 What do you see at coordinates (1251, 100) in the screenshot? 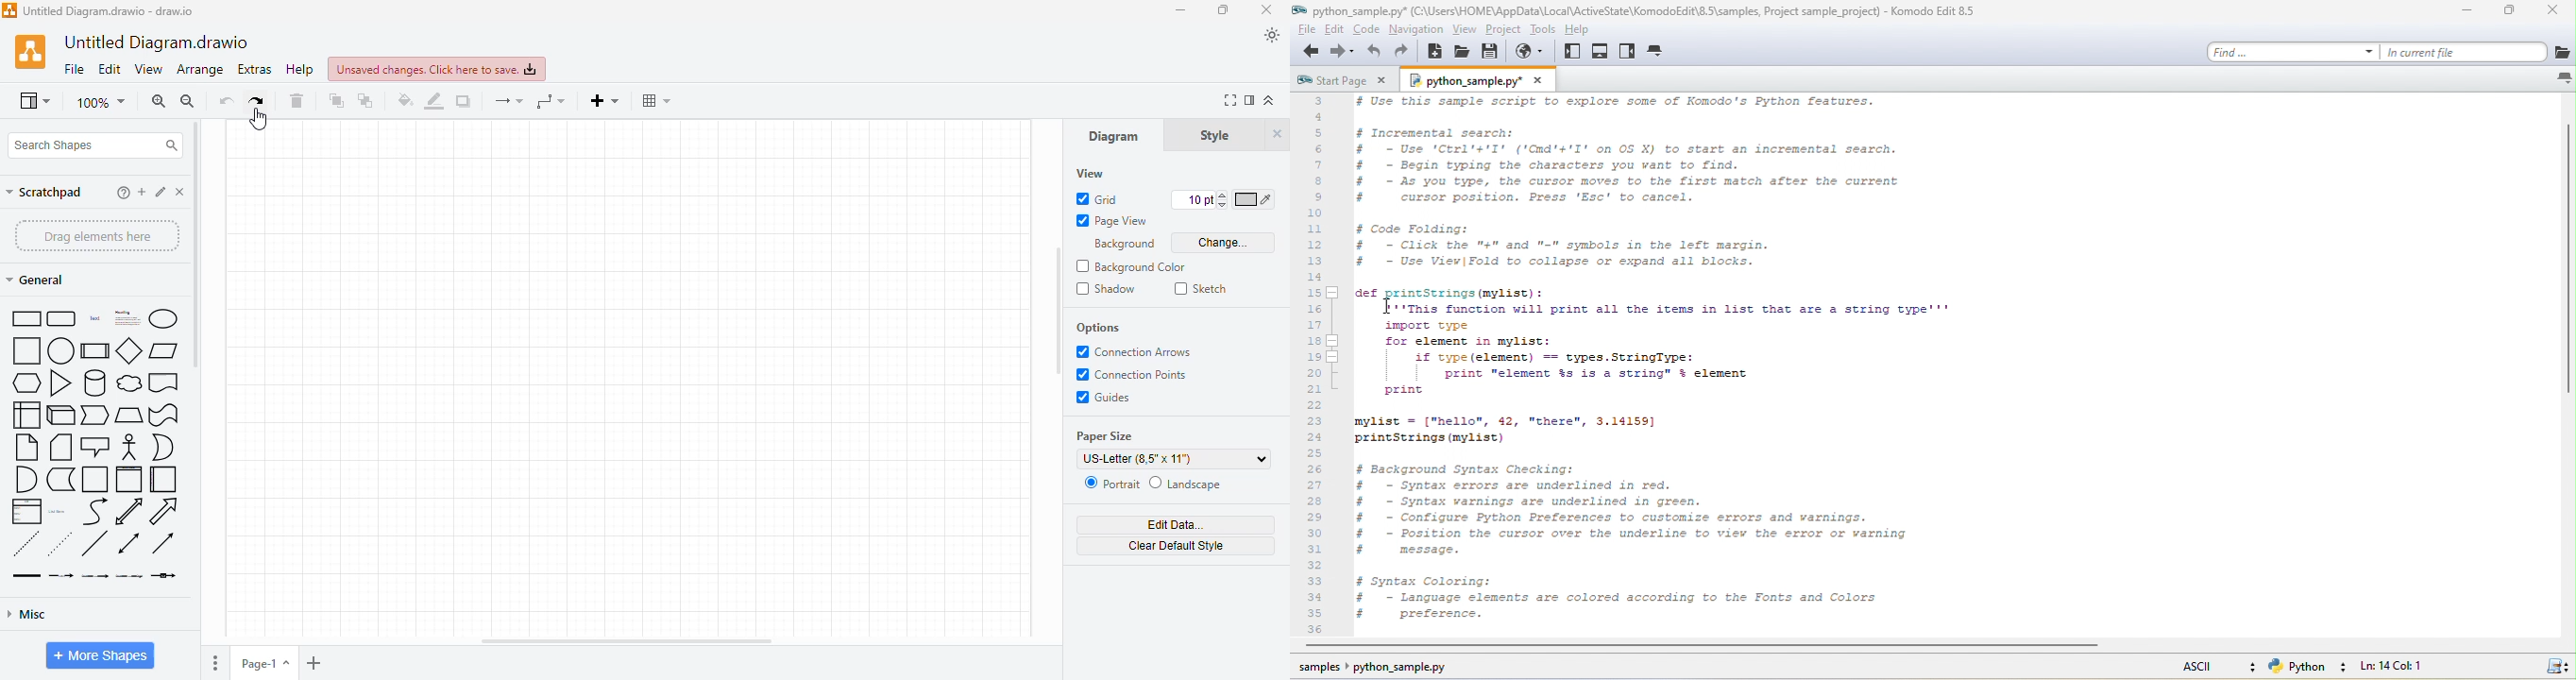
I see `format` at bounding box center [1251, 100].